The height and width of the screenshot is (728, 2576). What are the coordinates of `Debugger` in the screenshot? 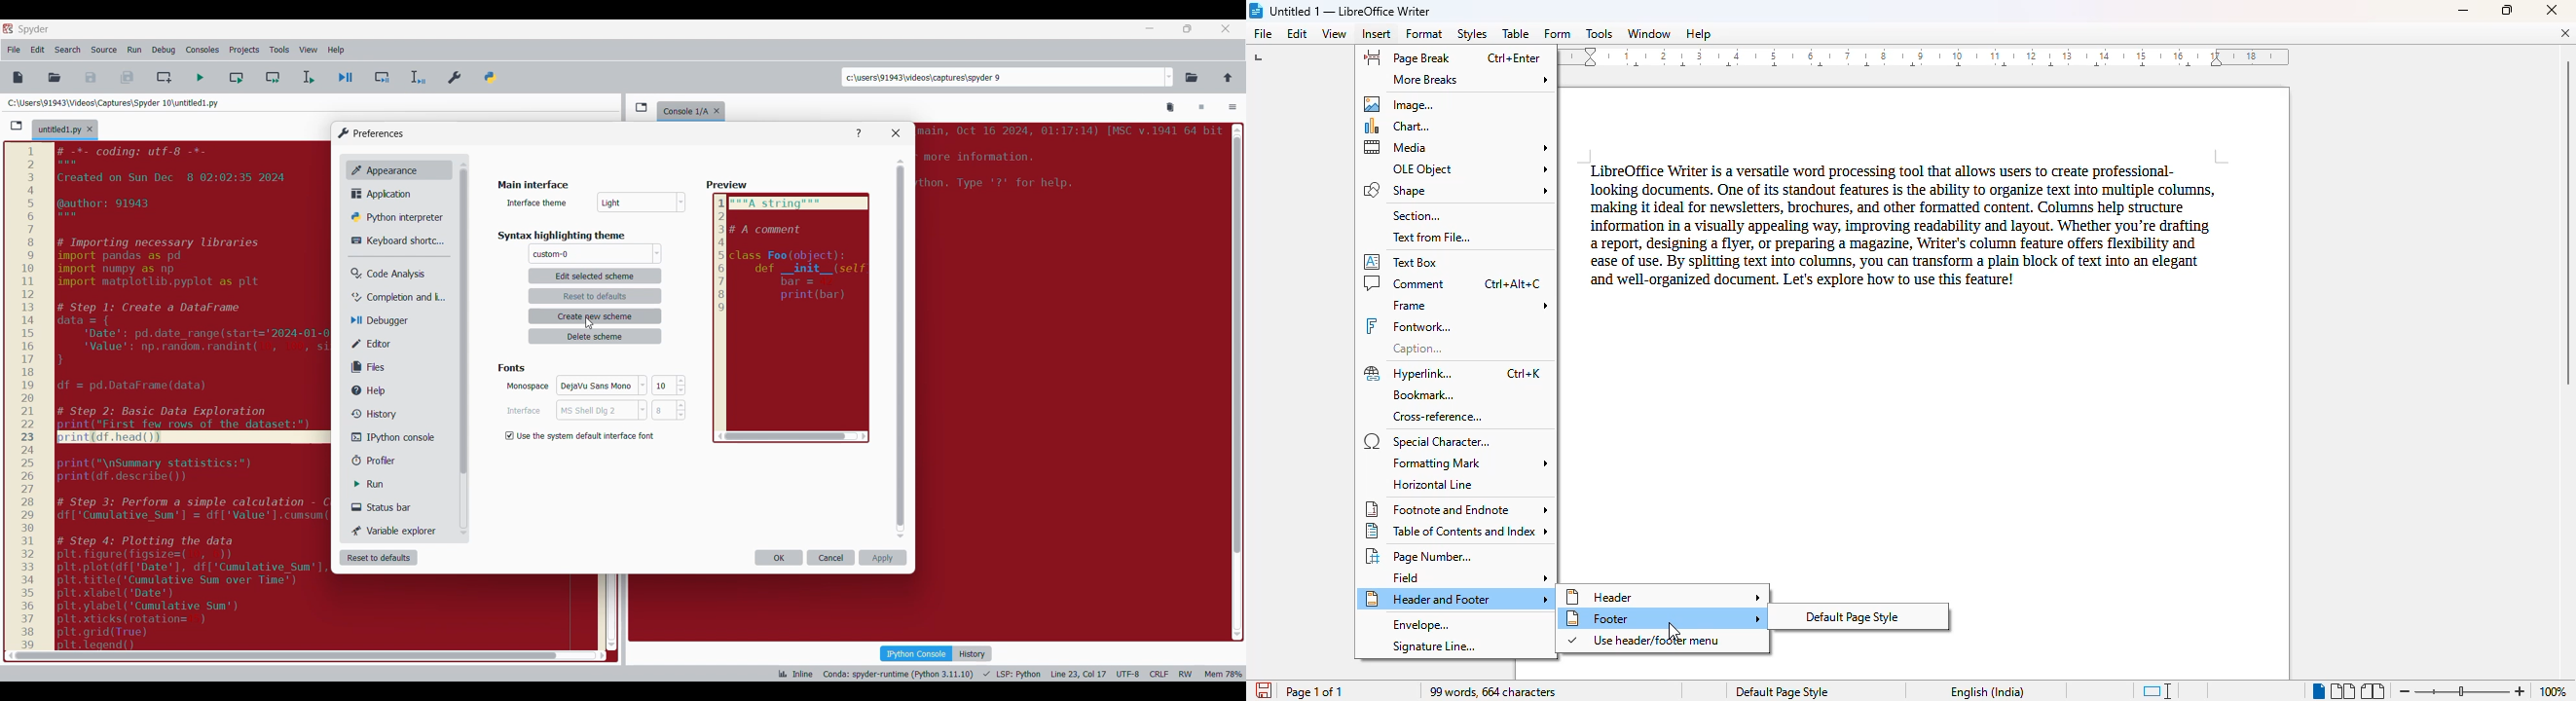 It's located at (399, 321).